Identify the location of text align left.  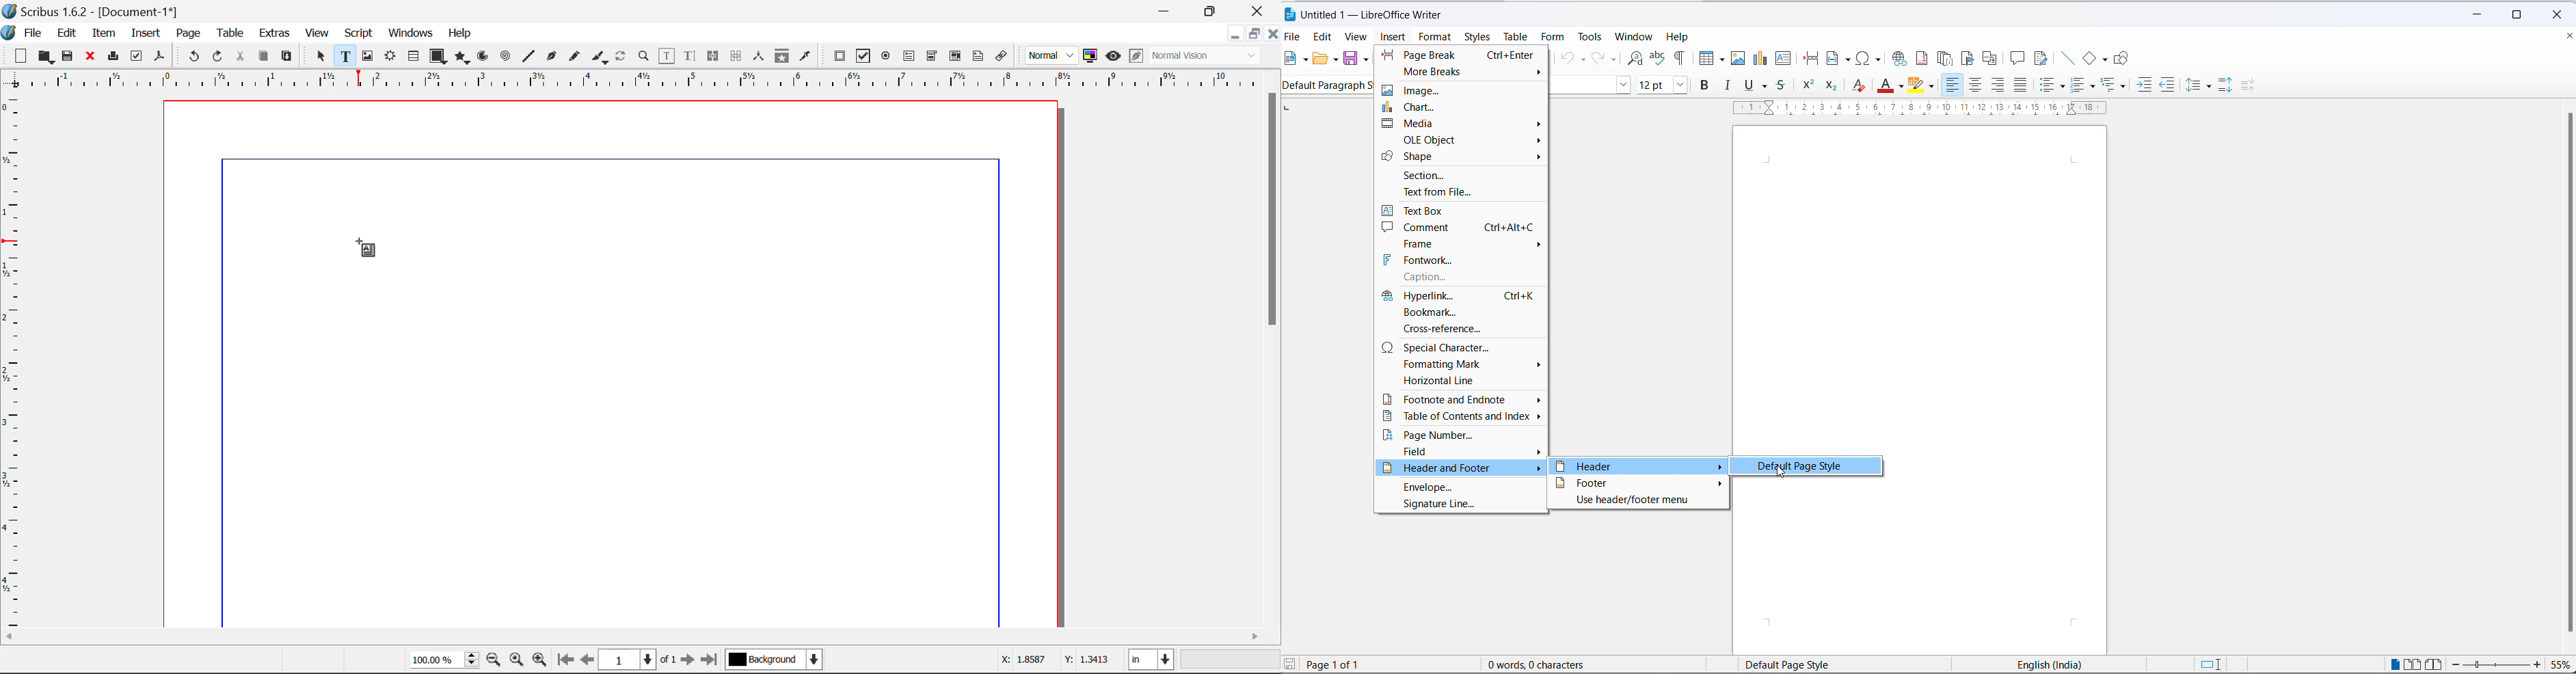
(1953, 87).